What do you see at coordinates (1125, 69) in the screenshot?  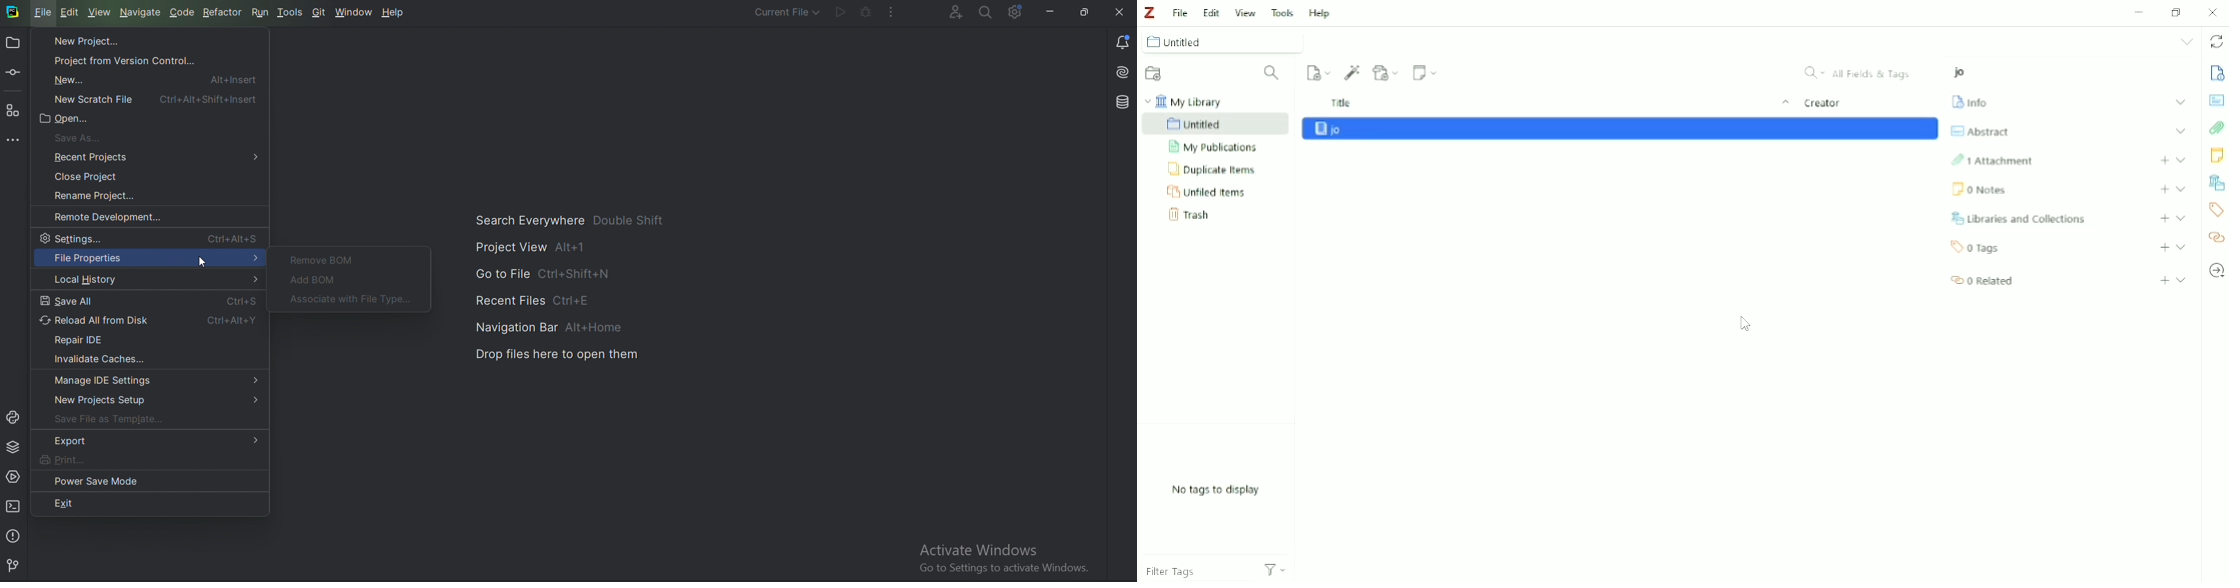 I see `Install AI assistant` at bounding box center [1125, 69].